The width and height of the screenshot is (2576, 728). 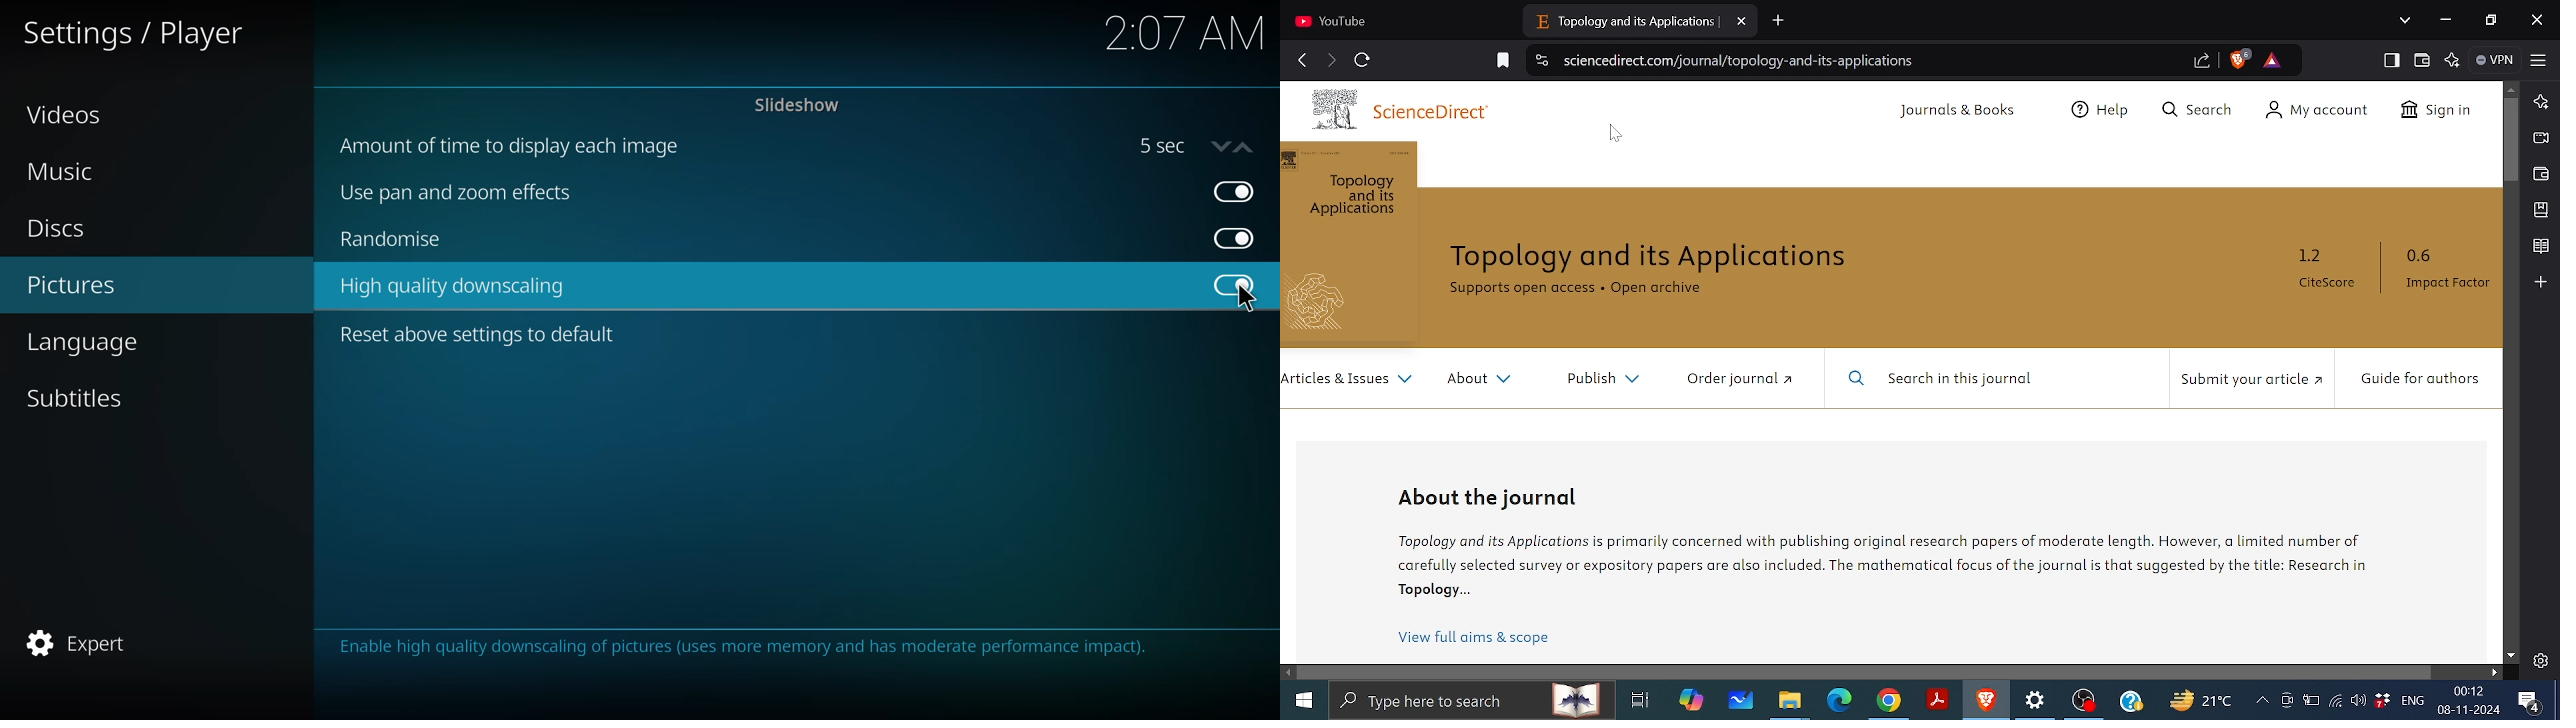 I want to click on Dropbox, so click(x=2381, y=700).